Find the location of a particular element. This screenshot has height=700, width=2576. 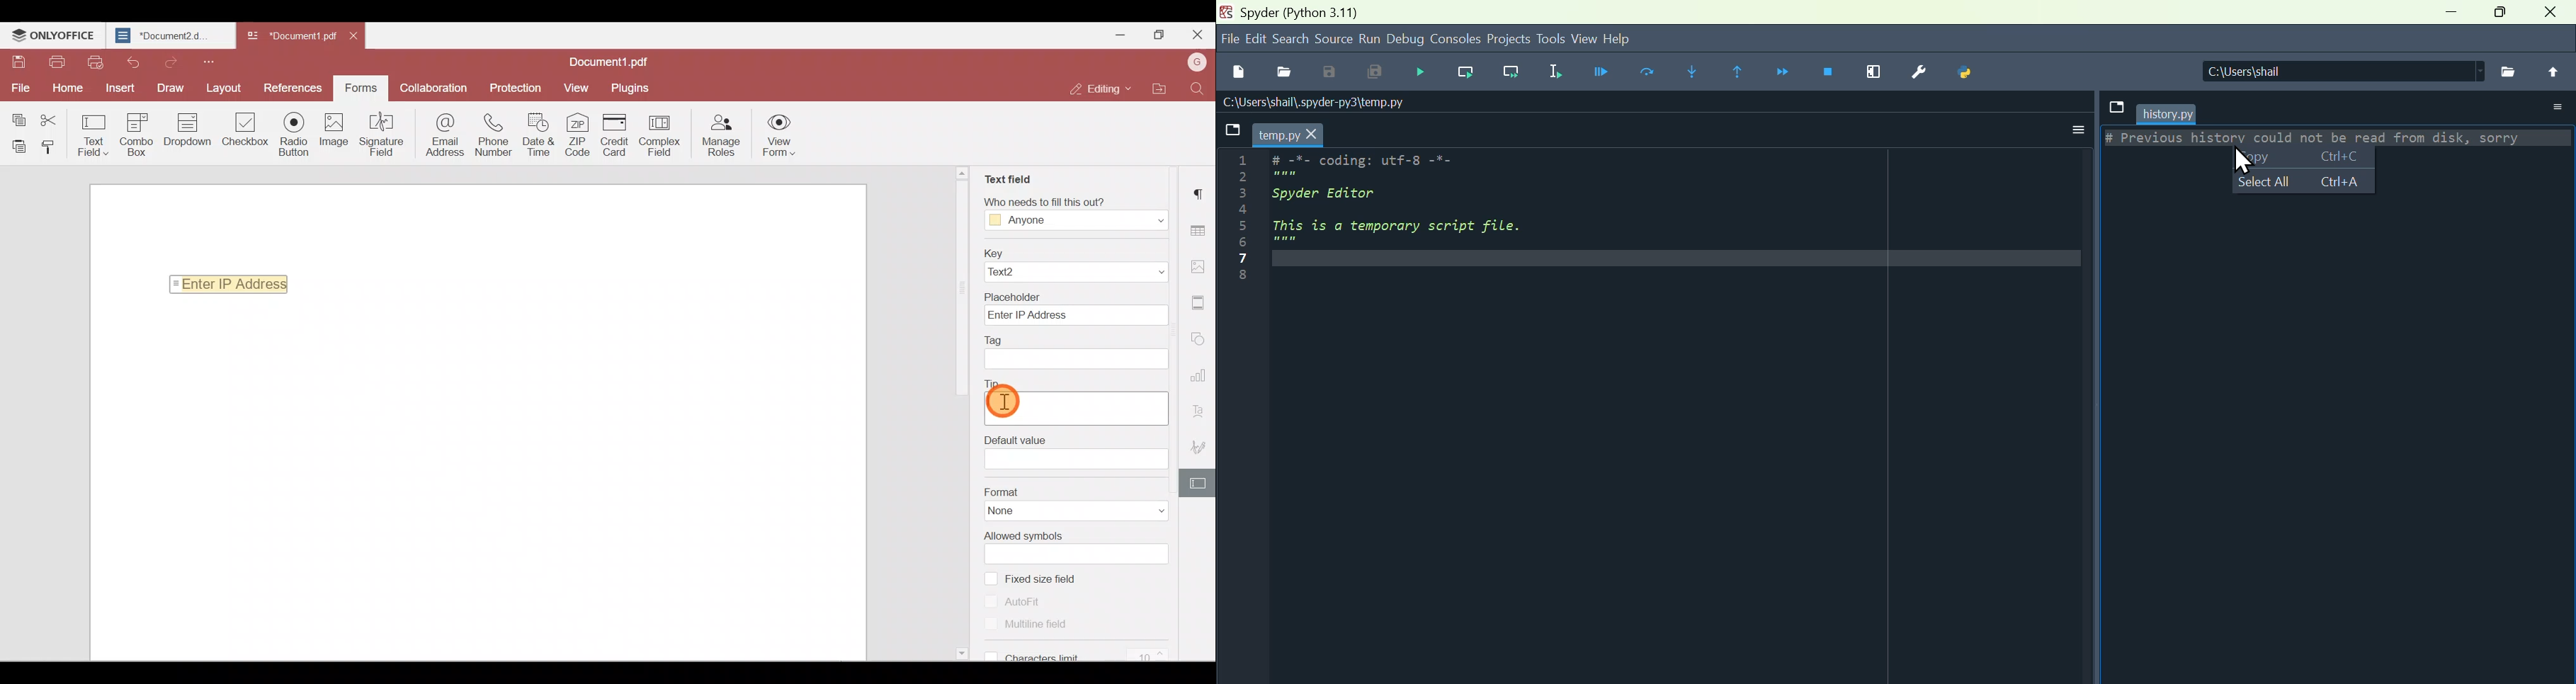

Run current sale and go to the next one is located at coordinates (1516, 72).